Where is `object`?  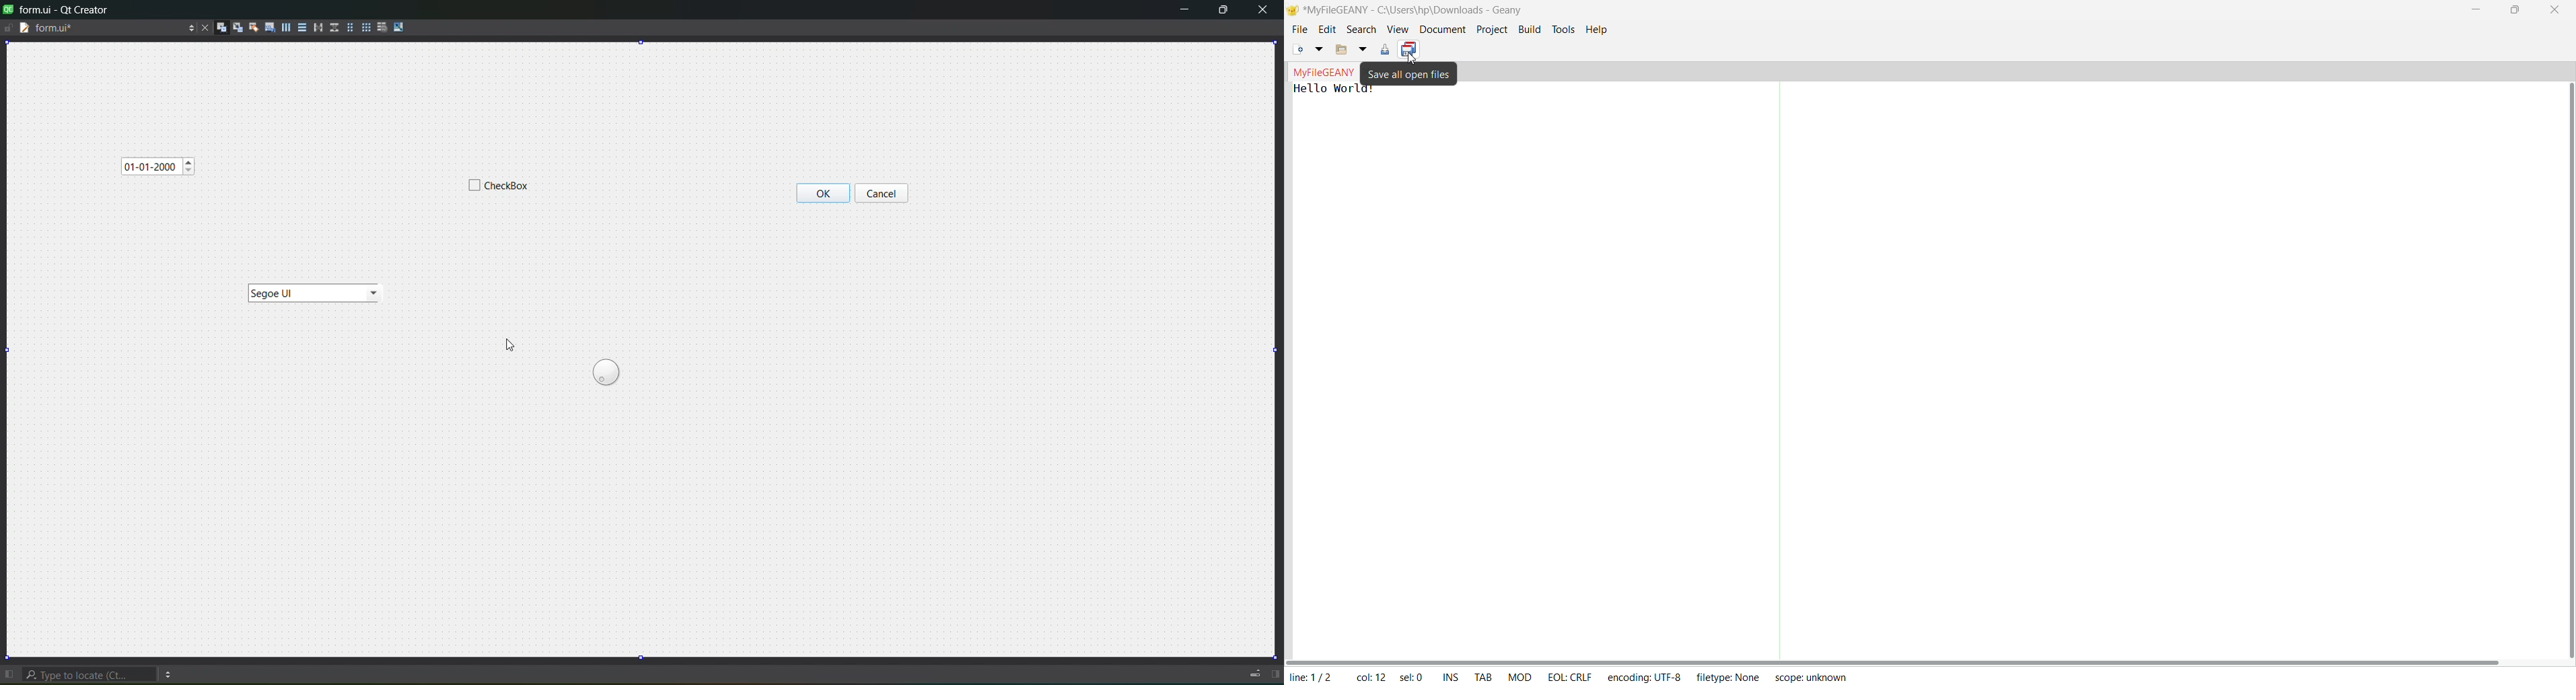
object is located at coordinates (312, 292).